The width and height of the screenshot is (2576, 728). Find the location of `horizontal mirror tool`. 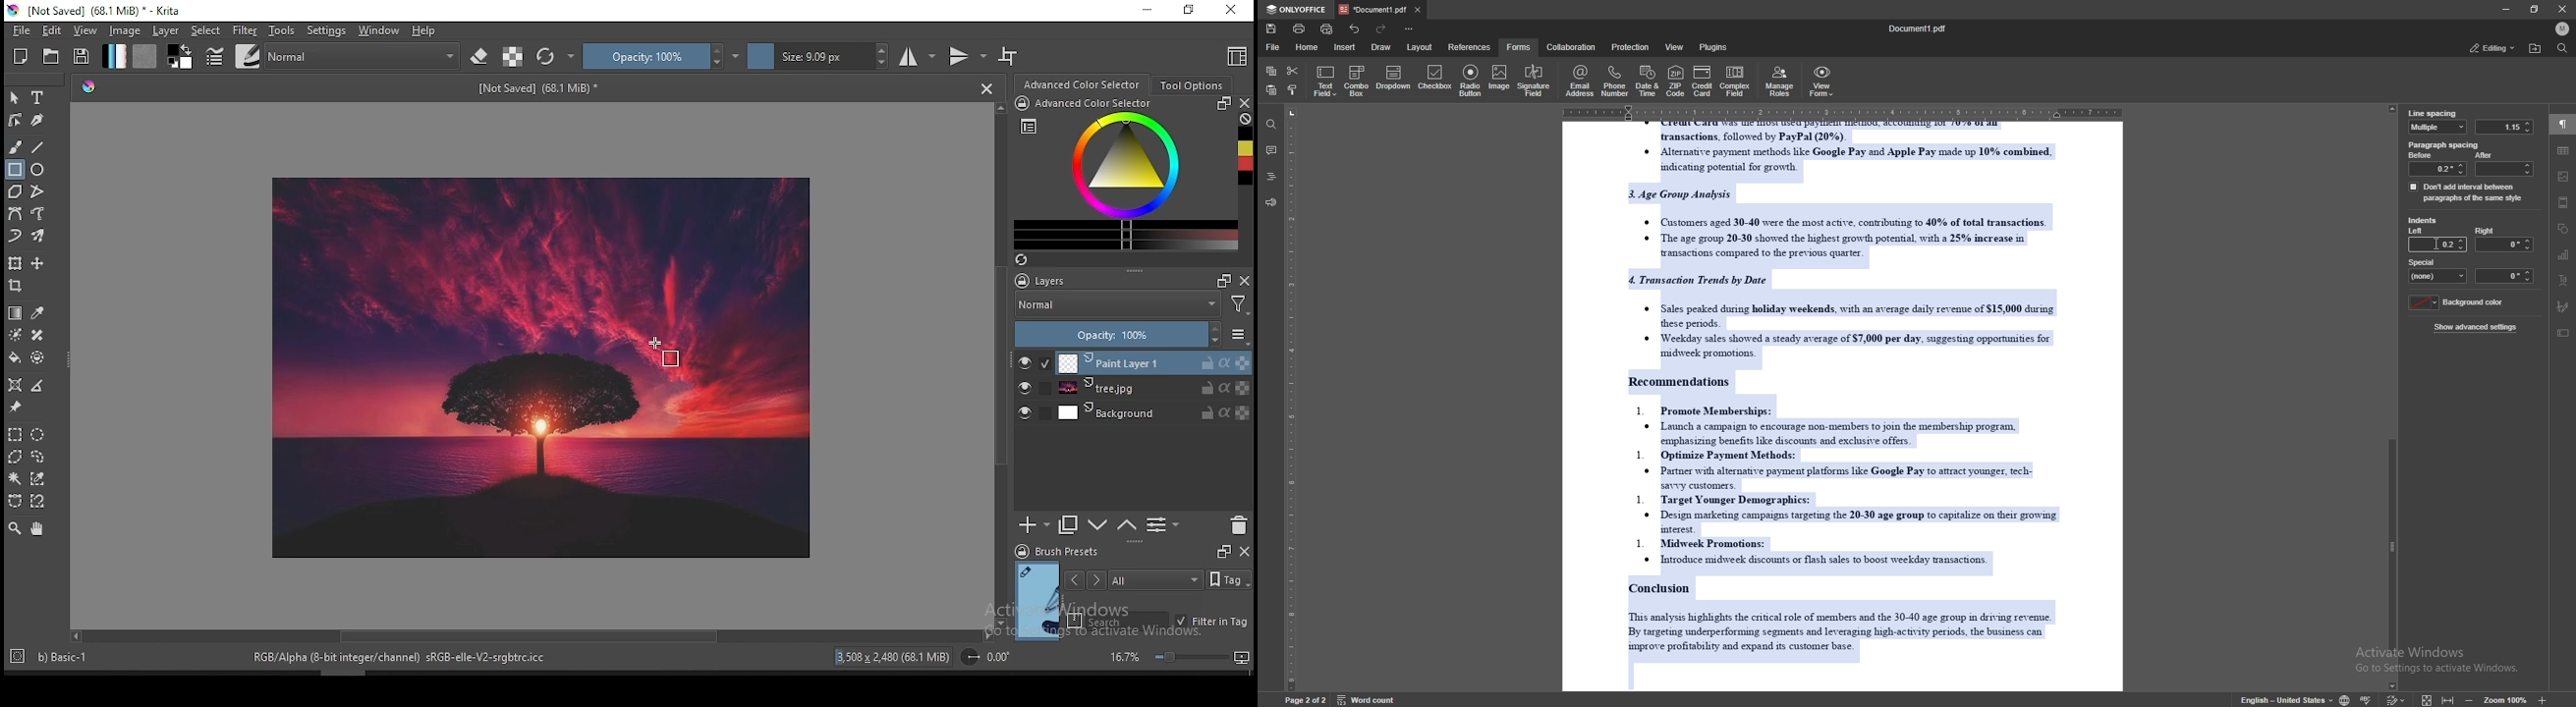

horizontal mirror tool is located at coordinates (919, 56).